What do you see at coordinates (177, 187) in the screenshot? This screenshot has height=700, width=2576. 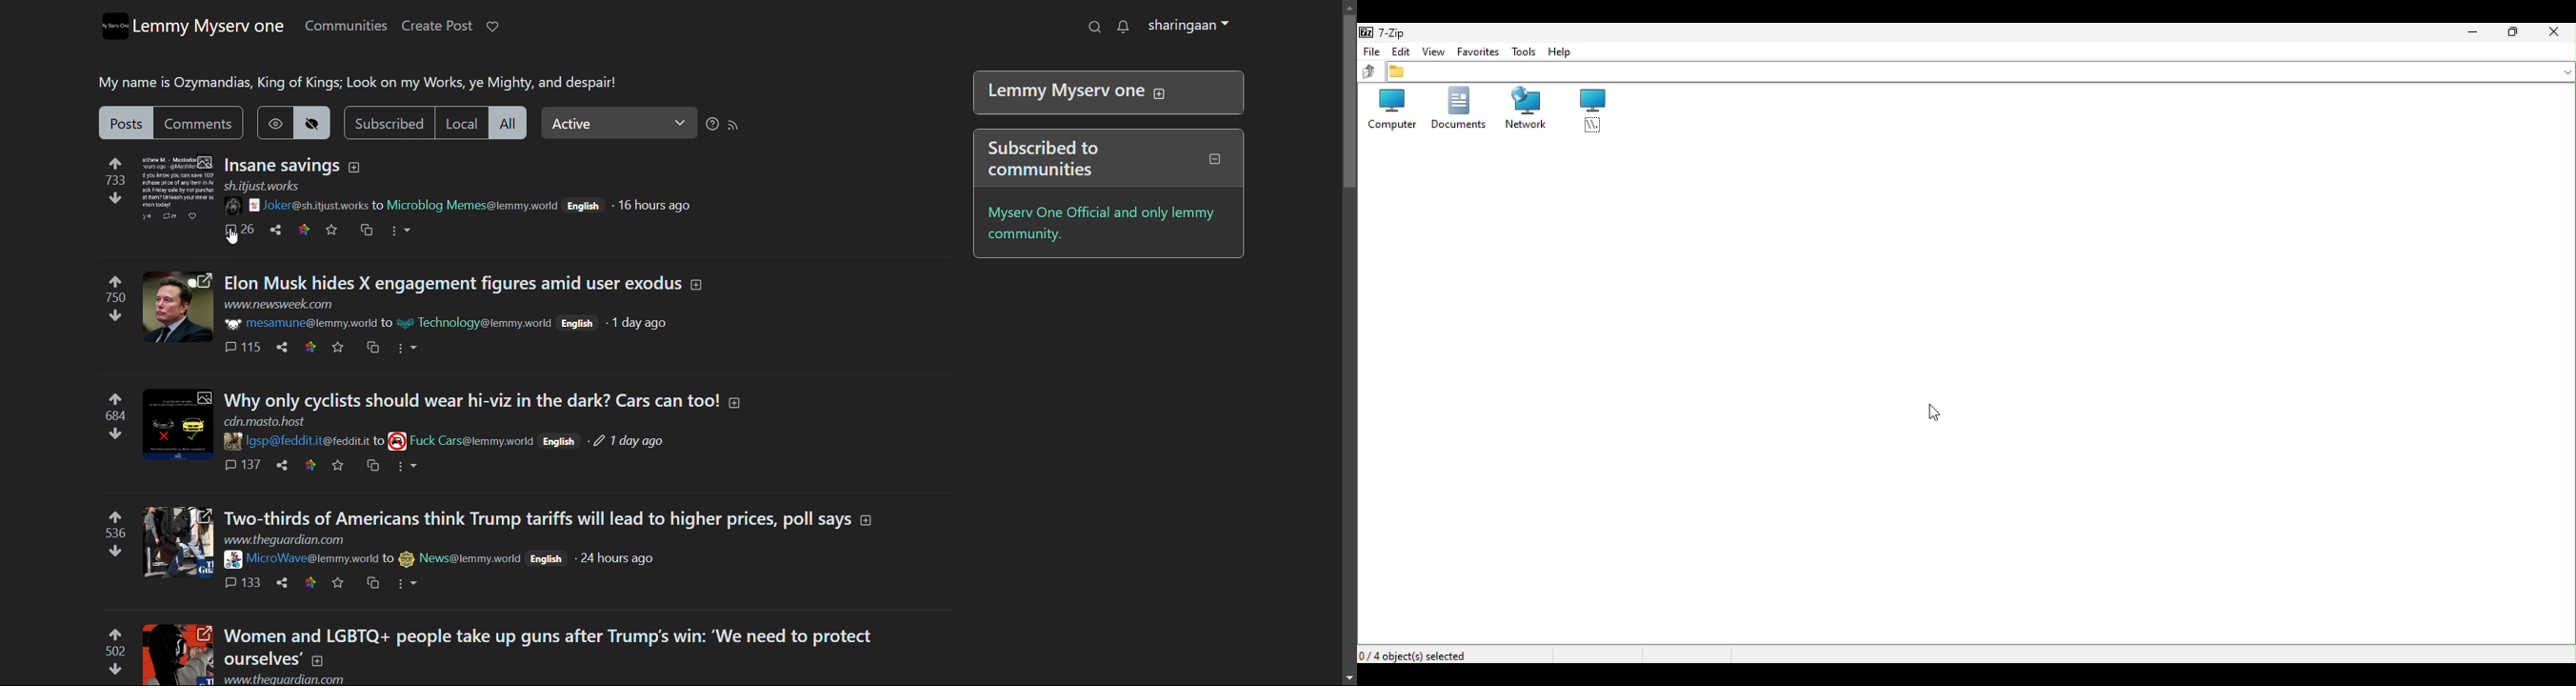 I see `Thumbnail` at bounding box center [177, 187].